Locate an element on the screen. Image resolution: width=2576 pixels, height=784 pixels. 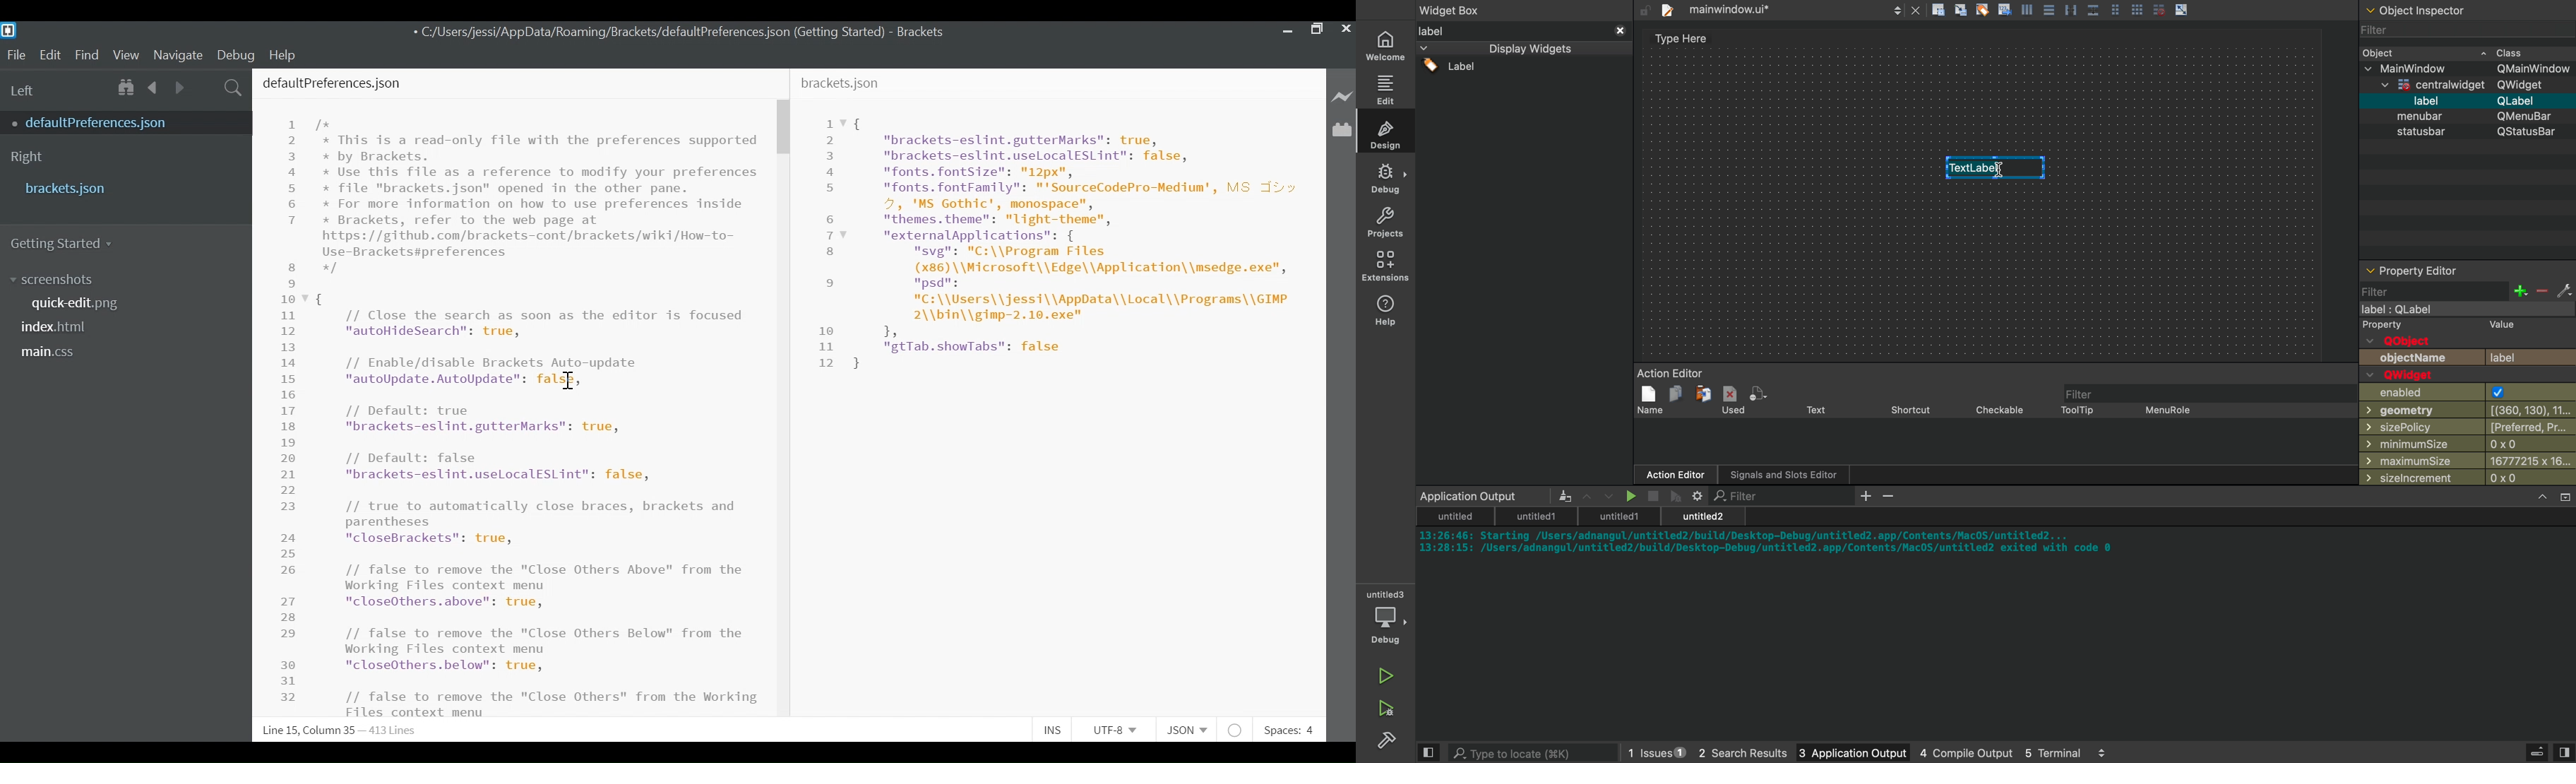
bracket.json File Editor is located at coordinates (1058, 394).